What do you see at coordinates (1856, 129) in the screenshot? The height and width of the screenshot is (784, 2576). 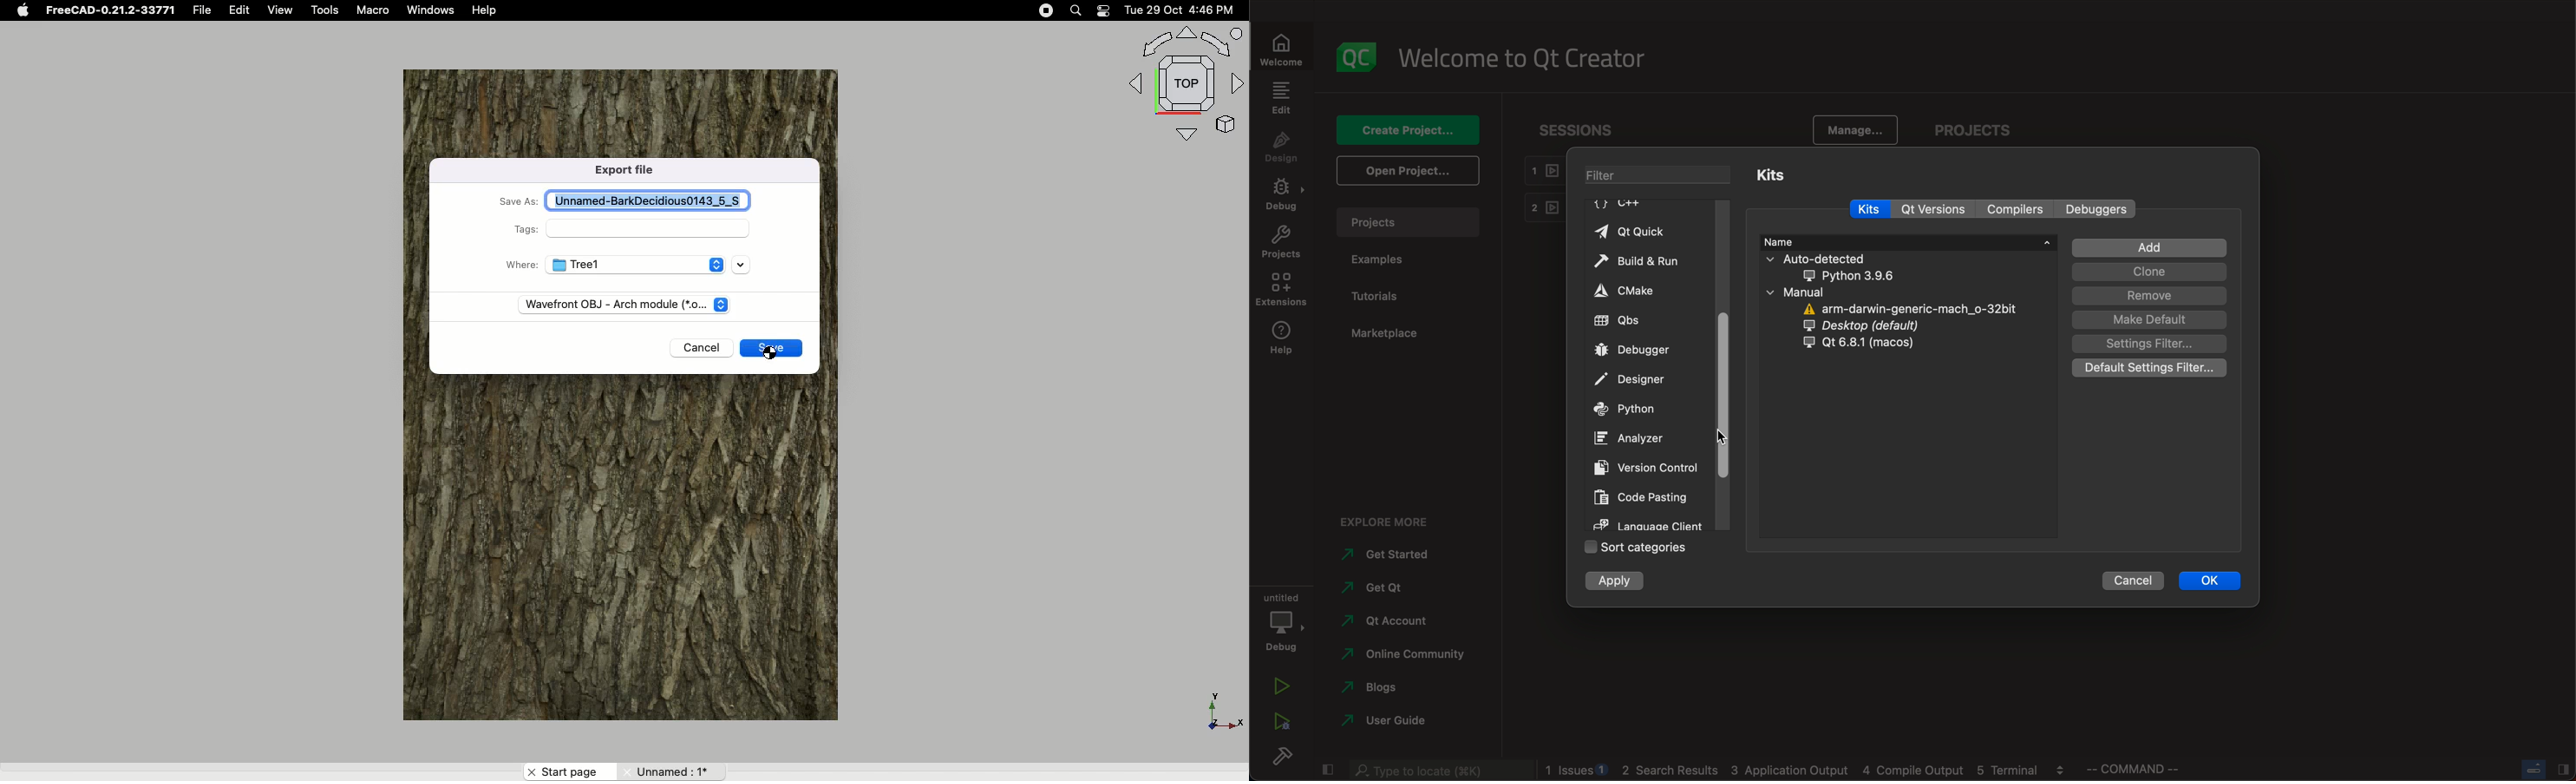 I see `manage` at bounding box center [1856, 129].